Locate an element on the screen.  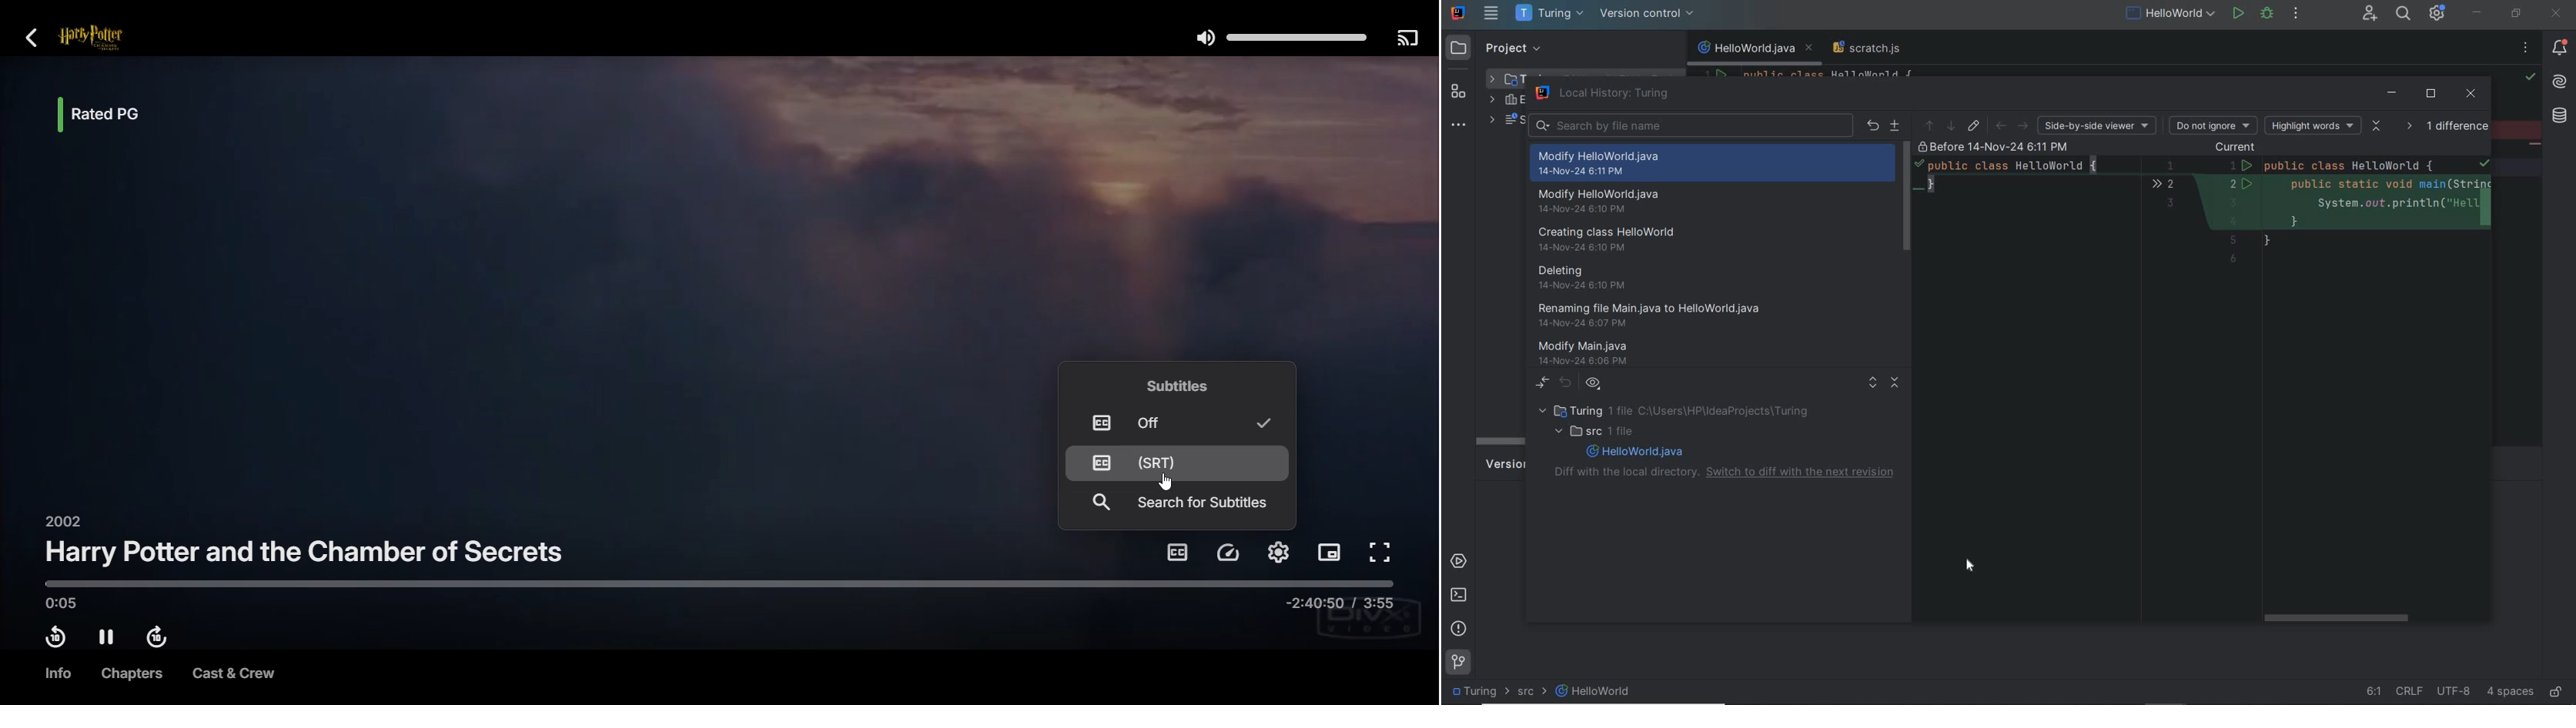
Off is located at coordinates (1173, 422).